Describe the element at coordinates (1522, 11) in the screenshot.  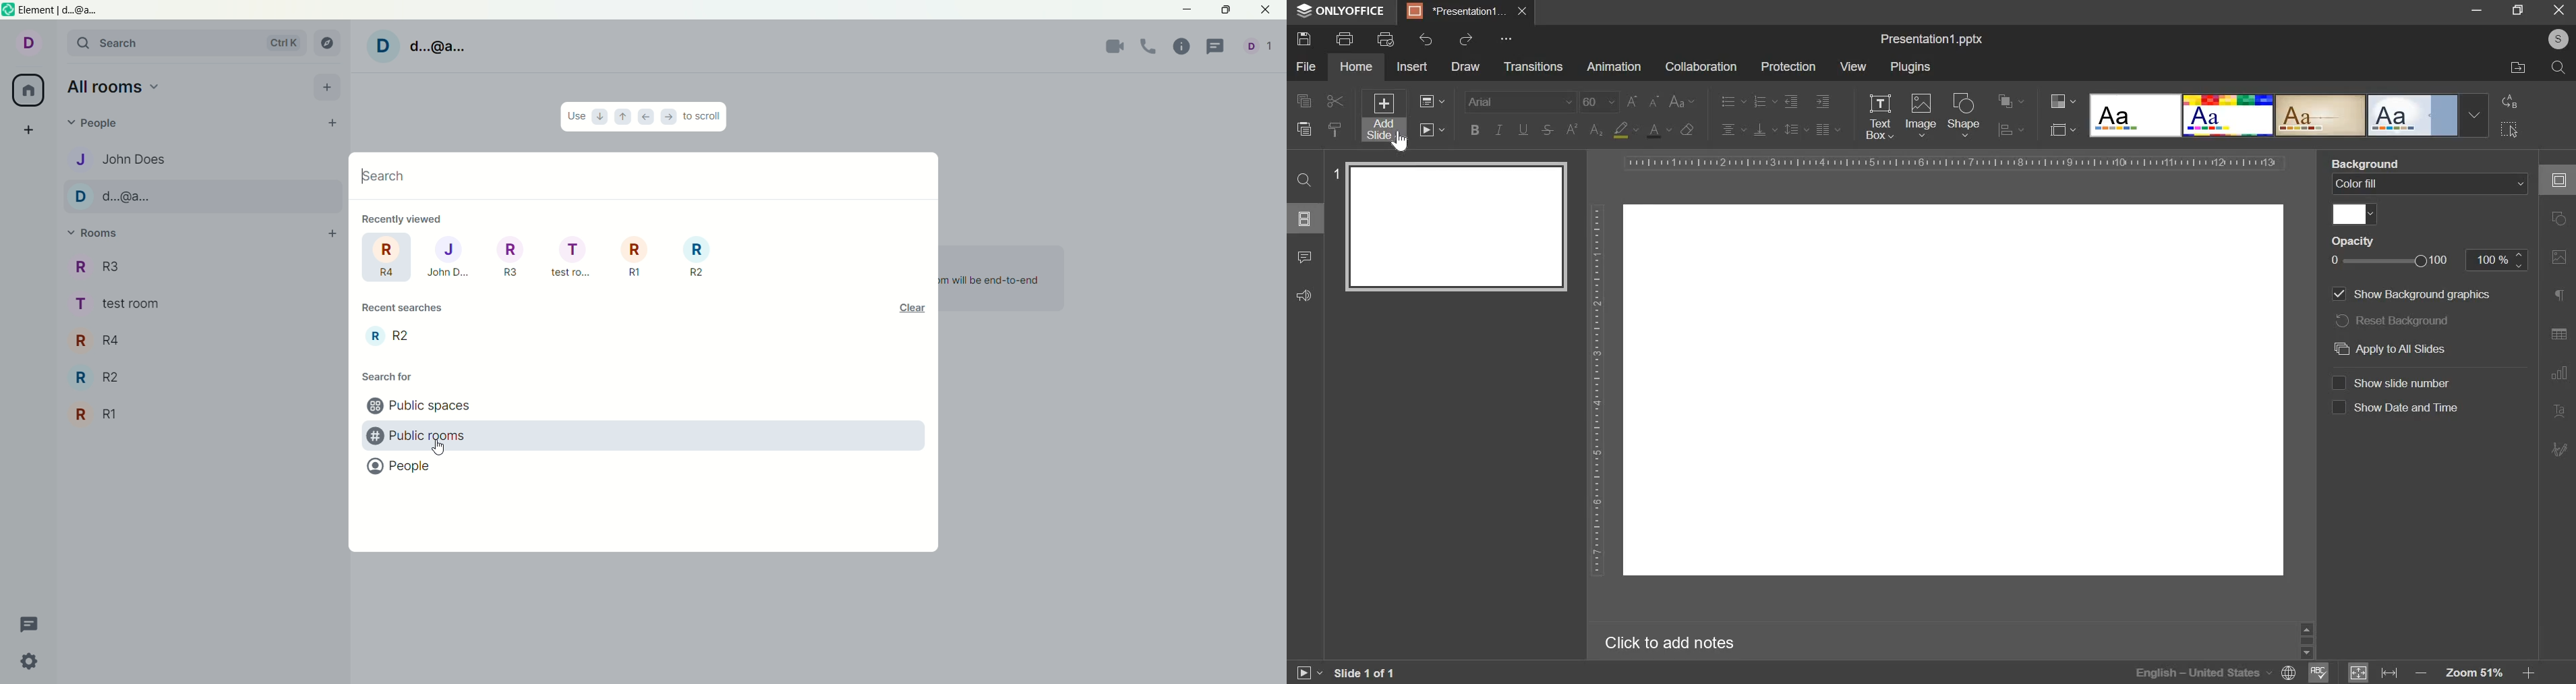
I see `close` at that location.